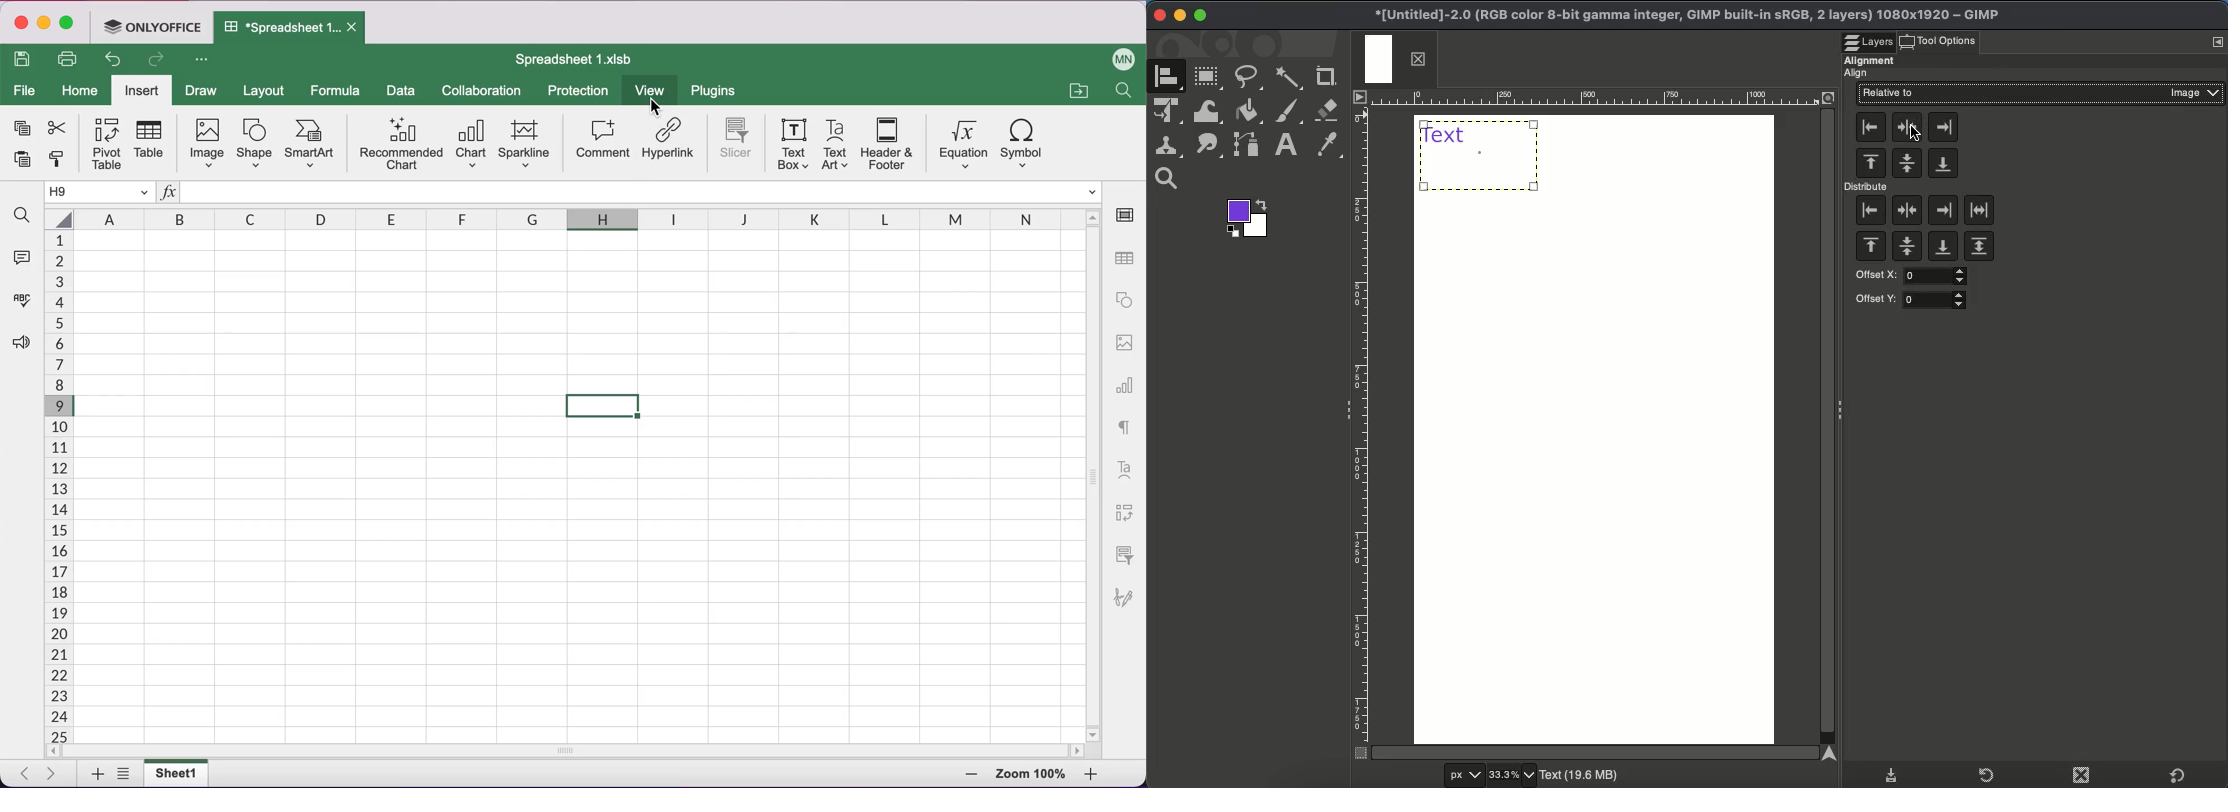 This screenshot has width=2240, height=812. Describe the element at coordinates (740, 142) in the screenshot. I see `slicer` at that location.